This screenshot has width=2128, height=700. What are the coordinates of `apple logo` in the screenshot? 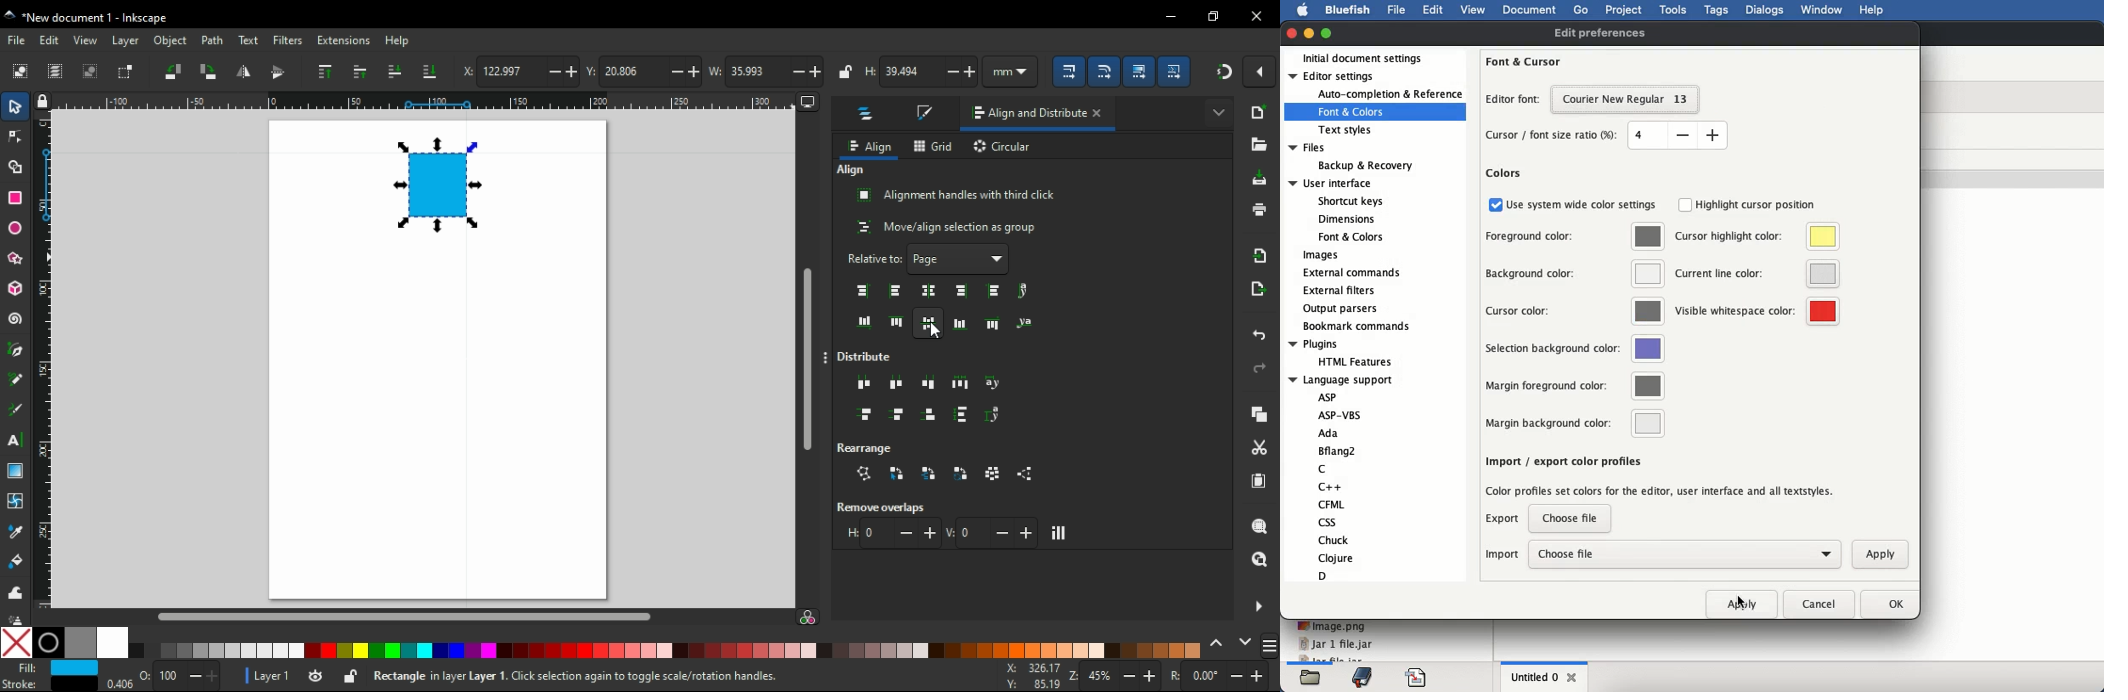 It's located at (1303, 10).